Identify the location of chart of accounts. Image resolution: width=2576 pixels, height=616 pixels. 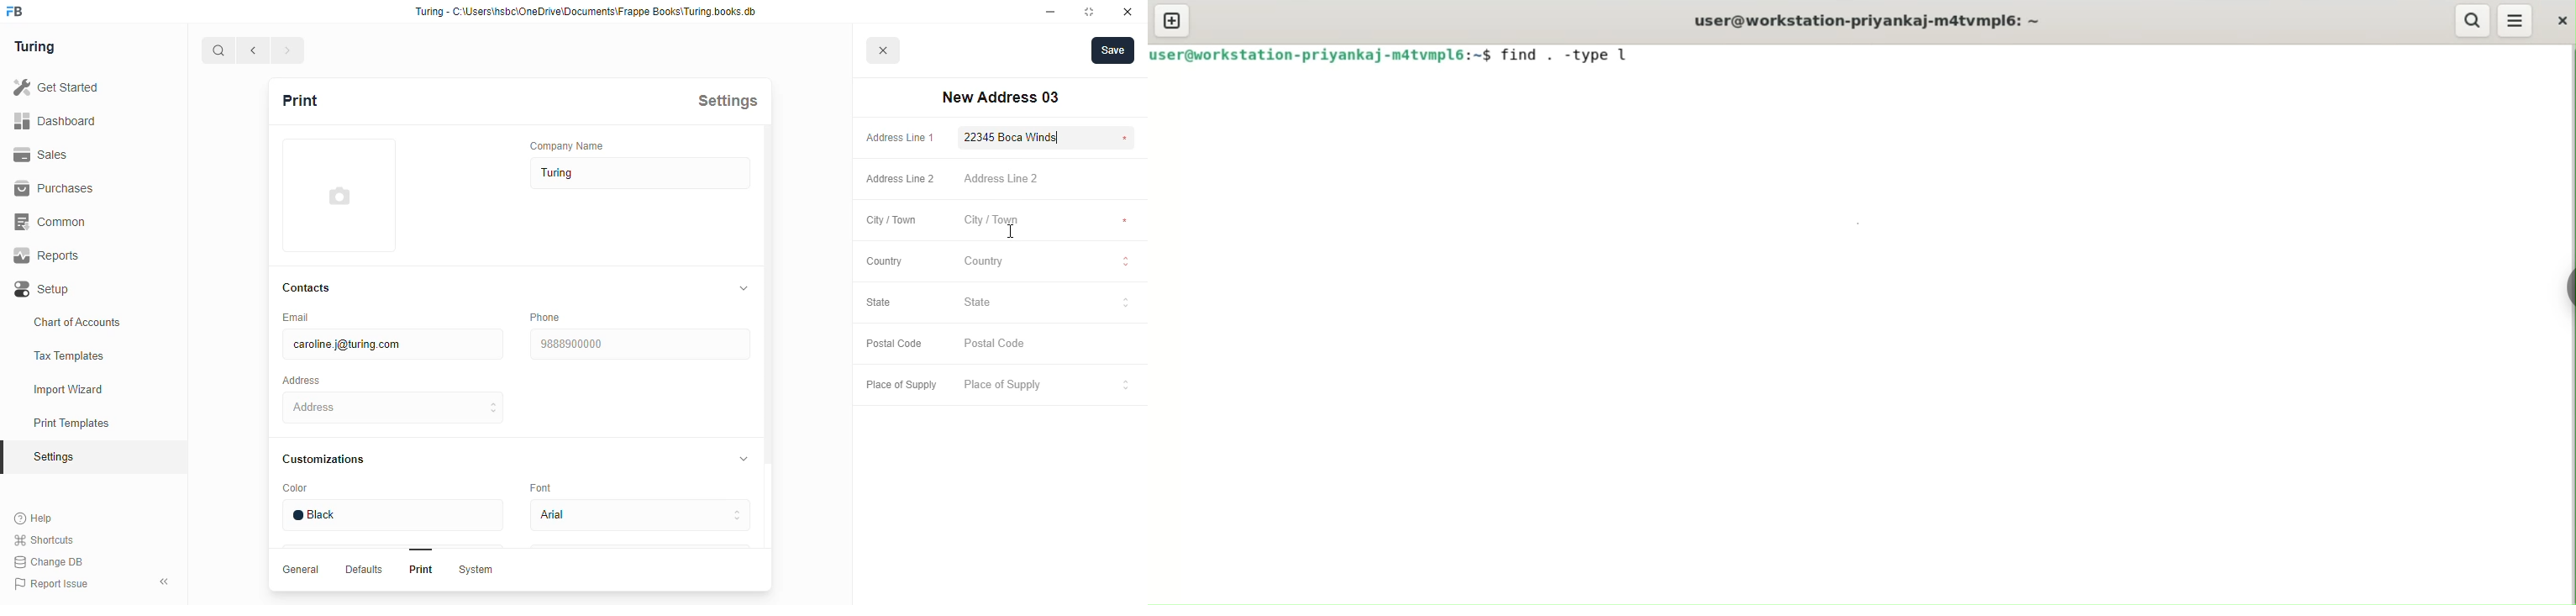
(77, 322).